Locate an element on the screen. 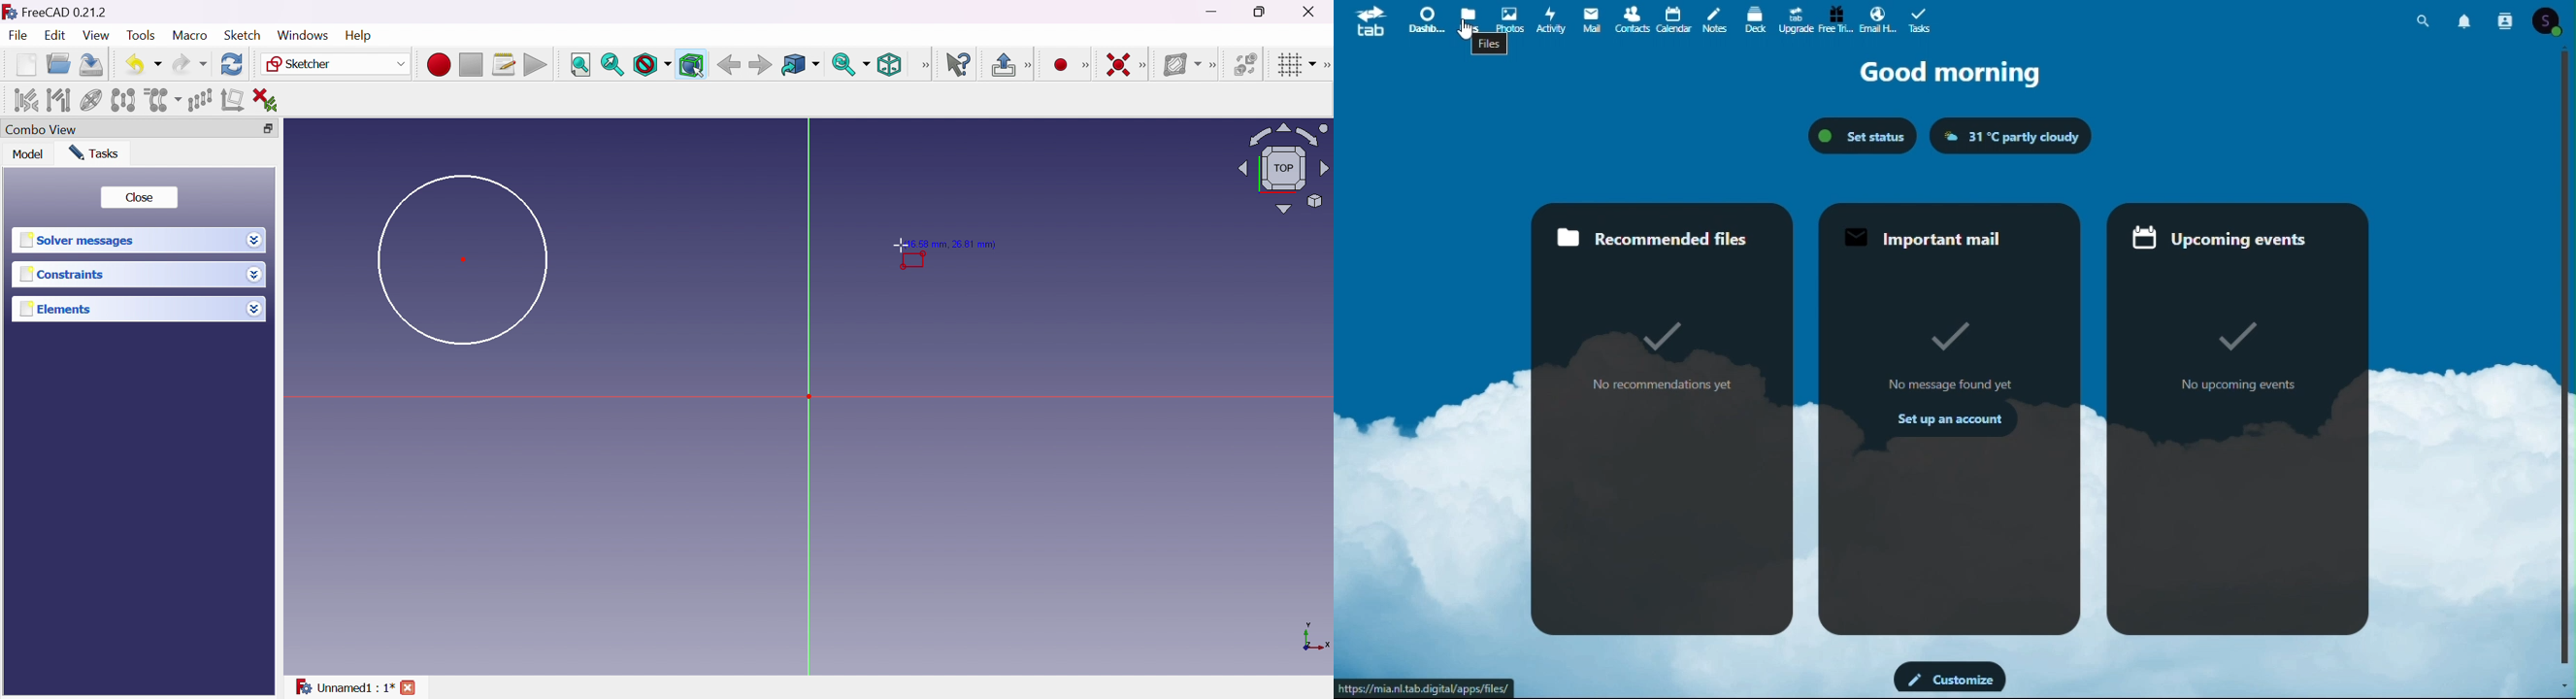 The image size is (2576, 700). Restore down is located at coordinates (1262, 12).